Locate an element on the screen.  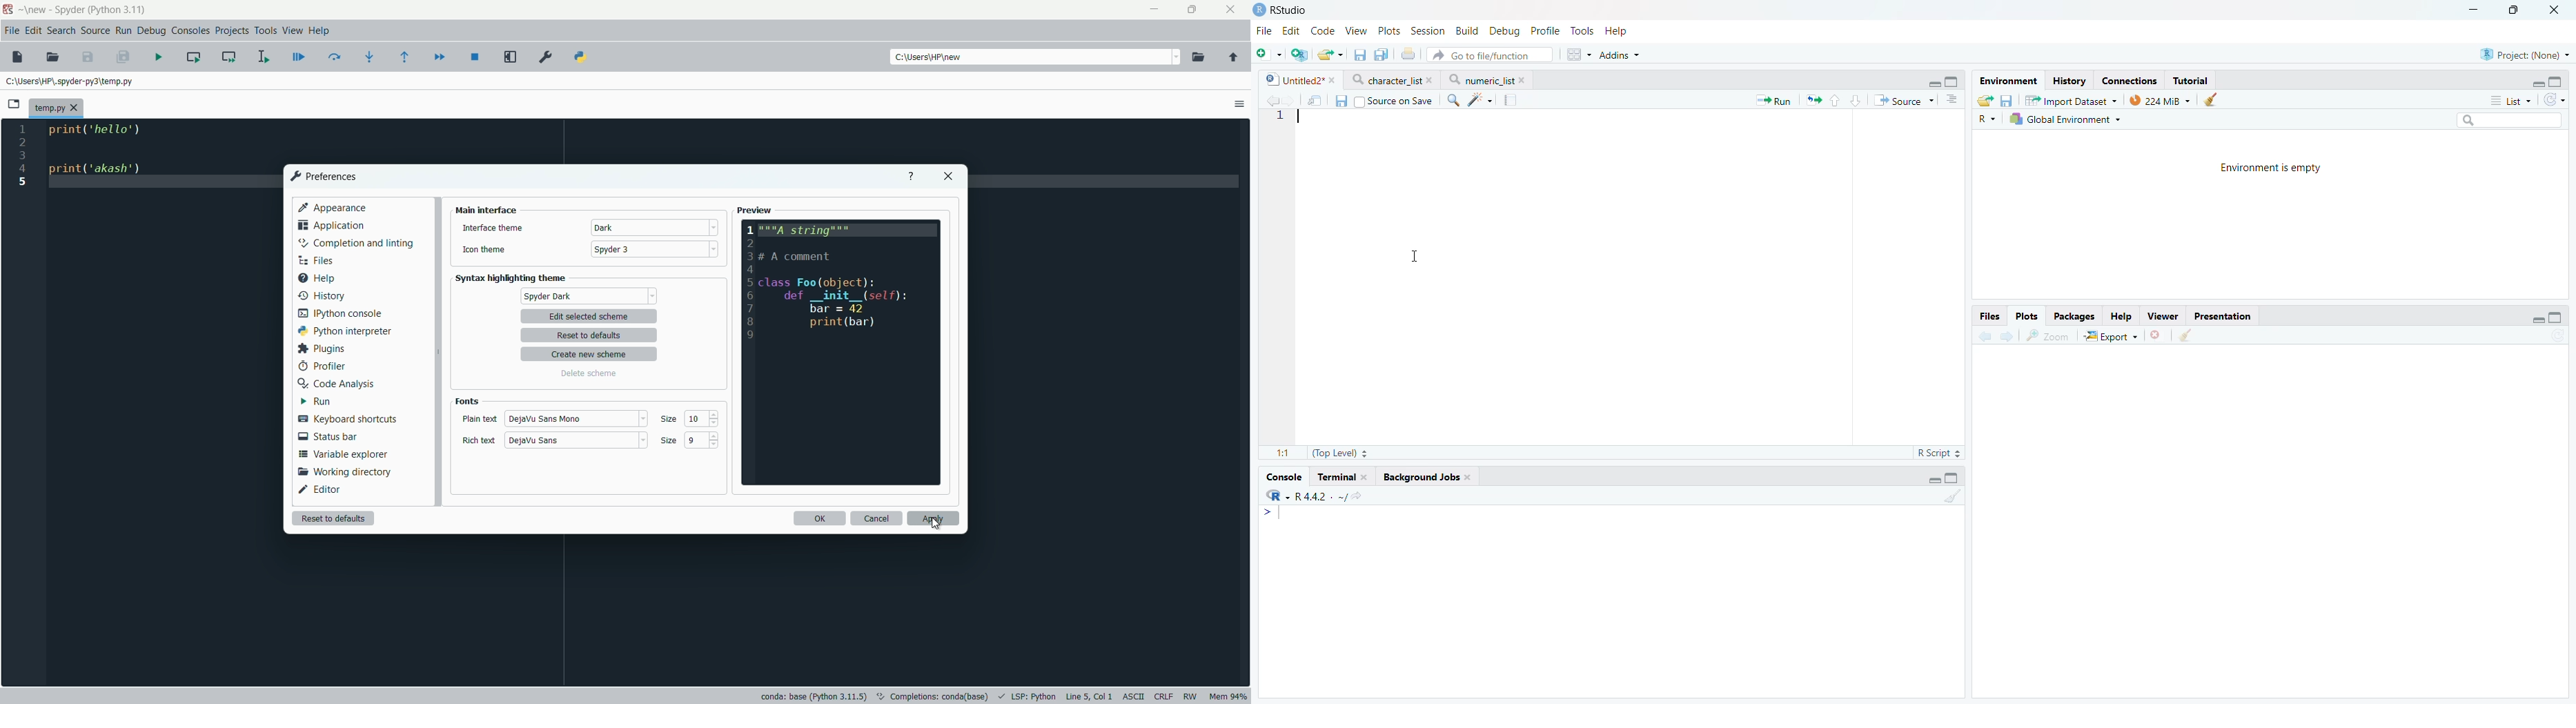
tools menu is located at coordinates (265, 31).